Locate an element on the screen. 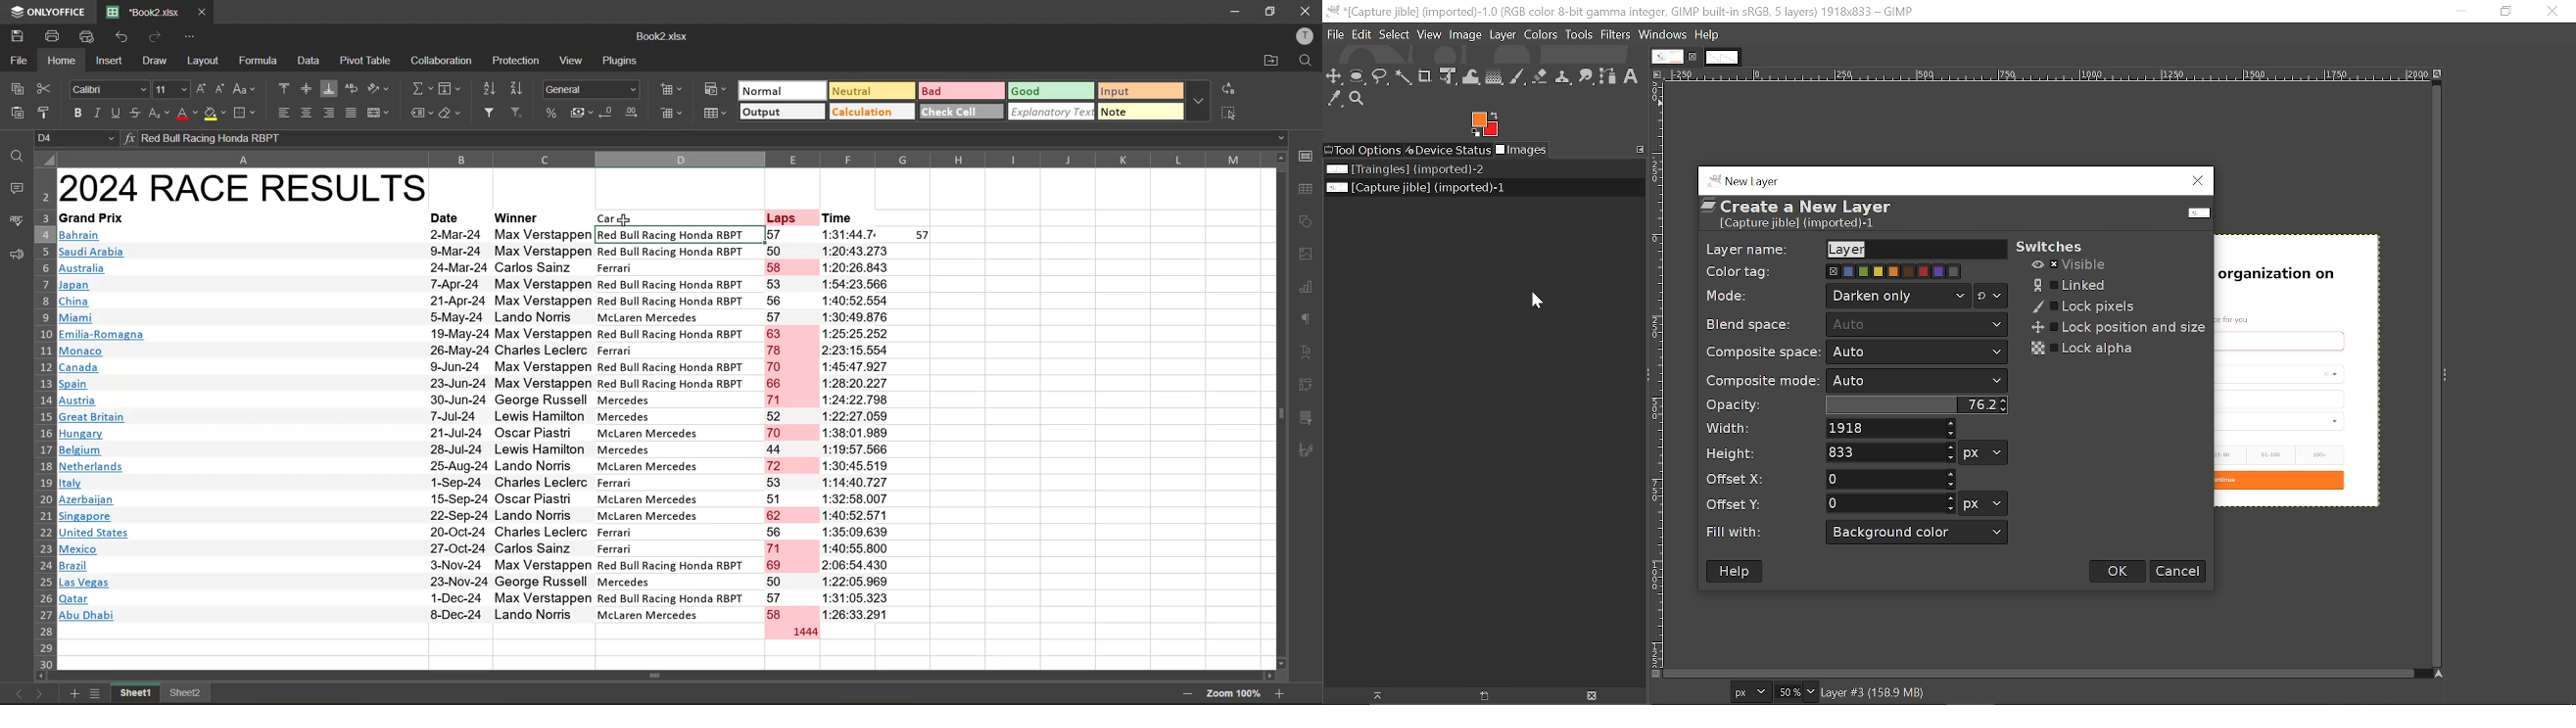 The image size is (2576, 728). Scroll left is located at coordinates (43, 676).